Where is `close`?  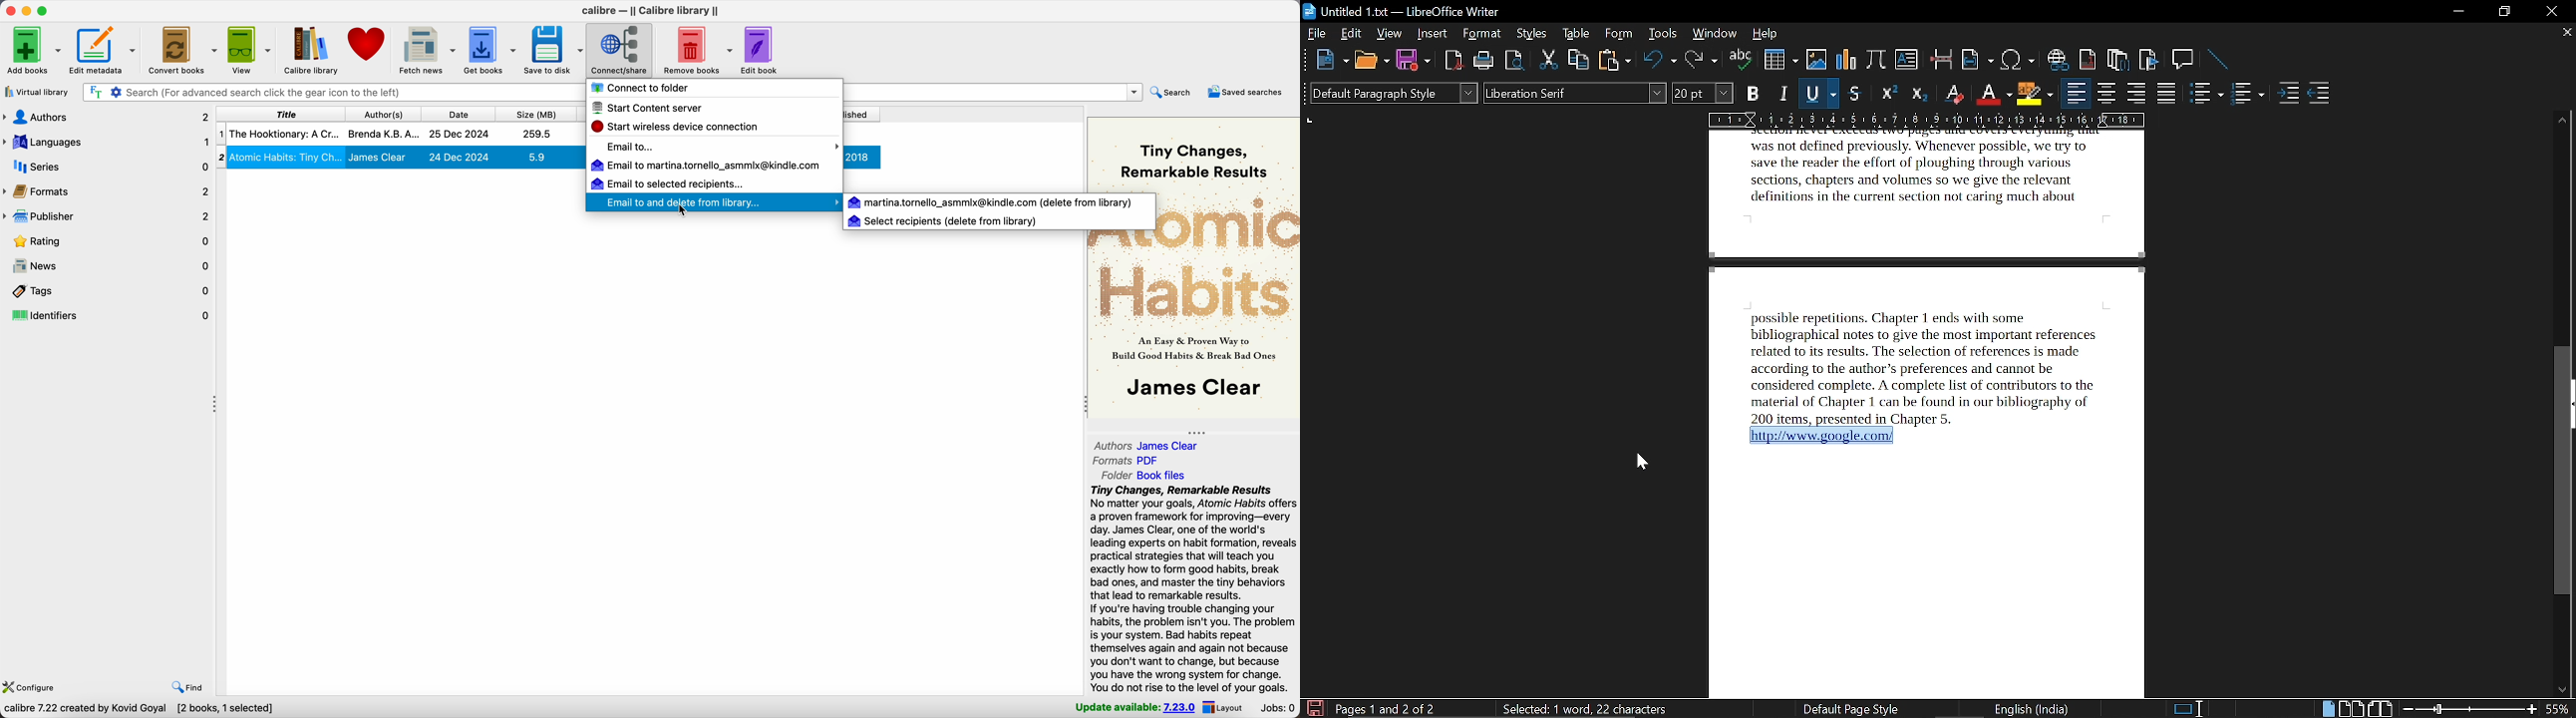 close is located at coordinates (2548, 11).